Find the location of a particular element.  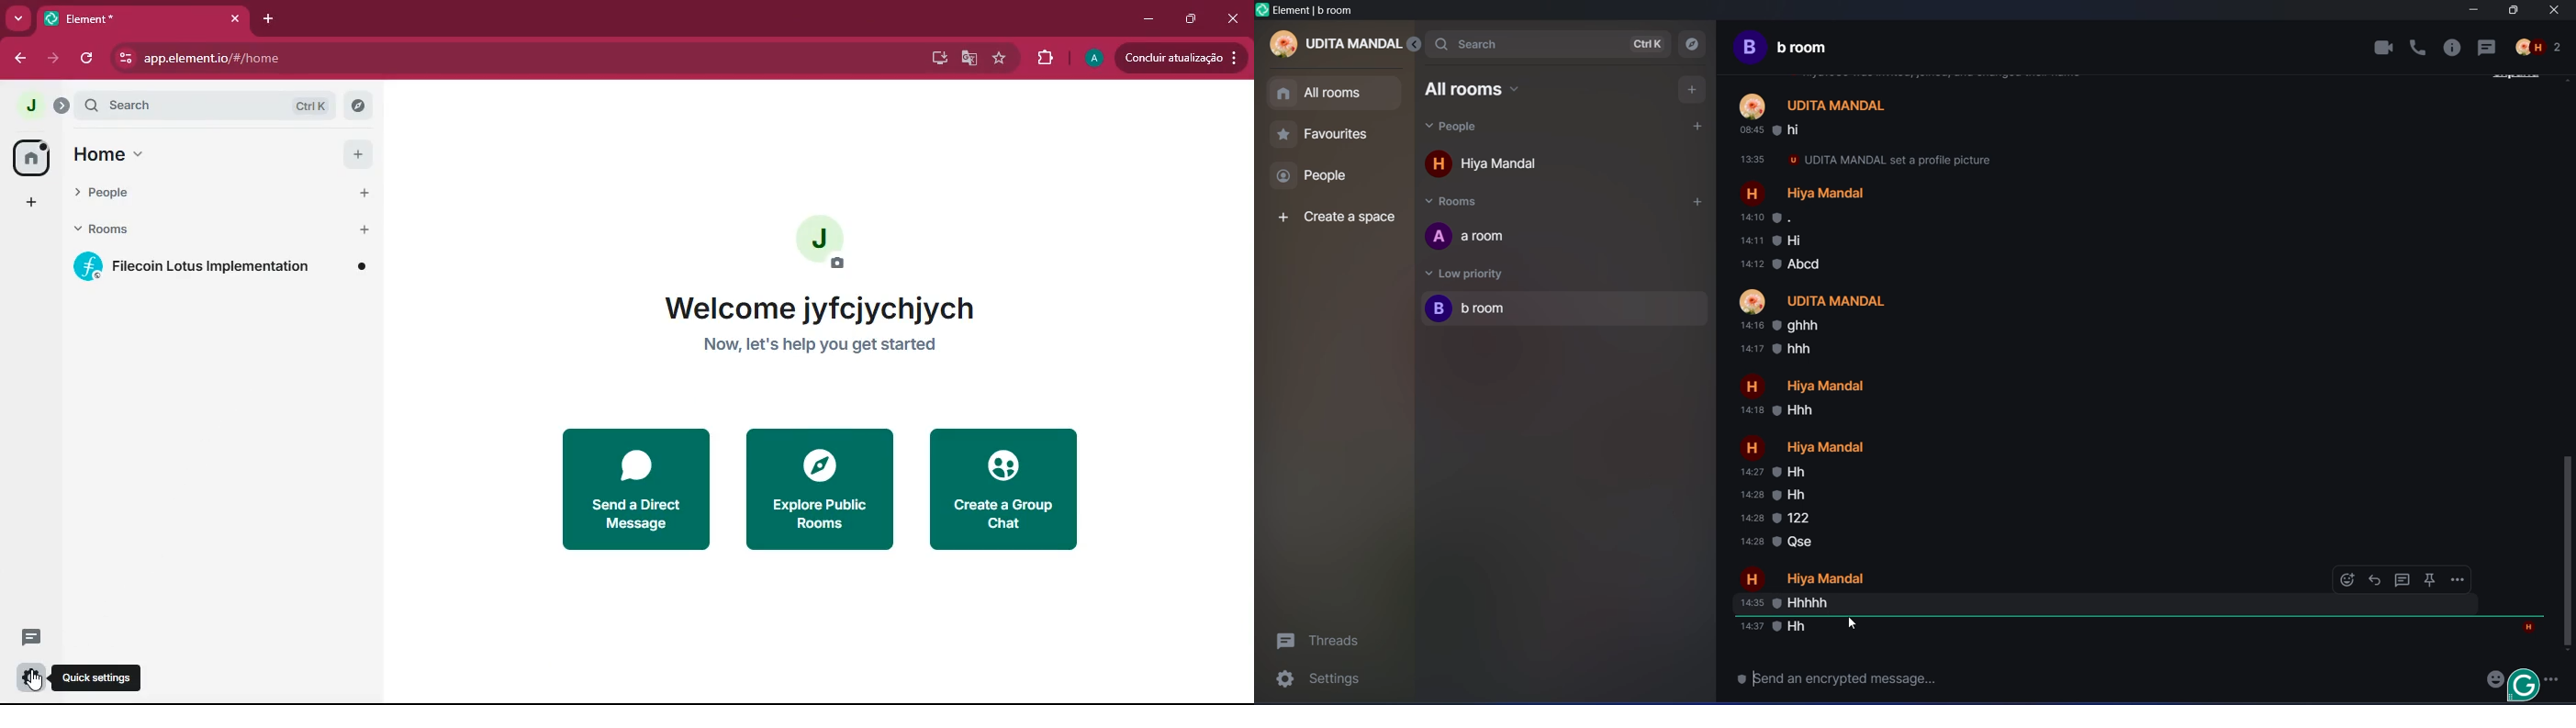

Chat is located at coordinates (2489, 49).